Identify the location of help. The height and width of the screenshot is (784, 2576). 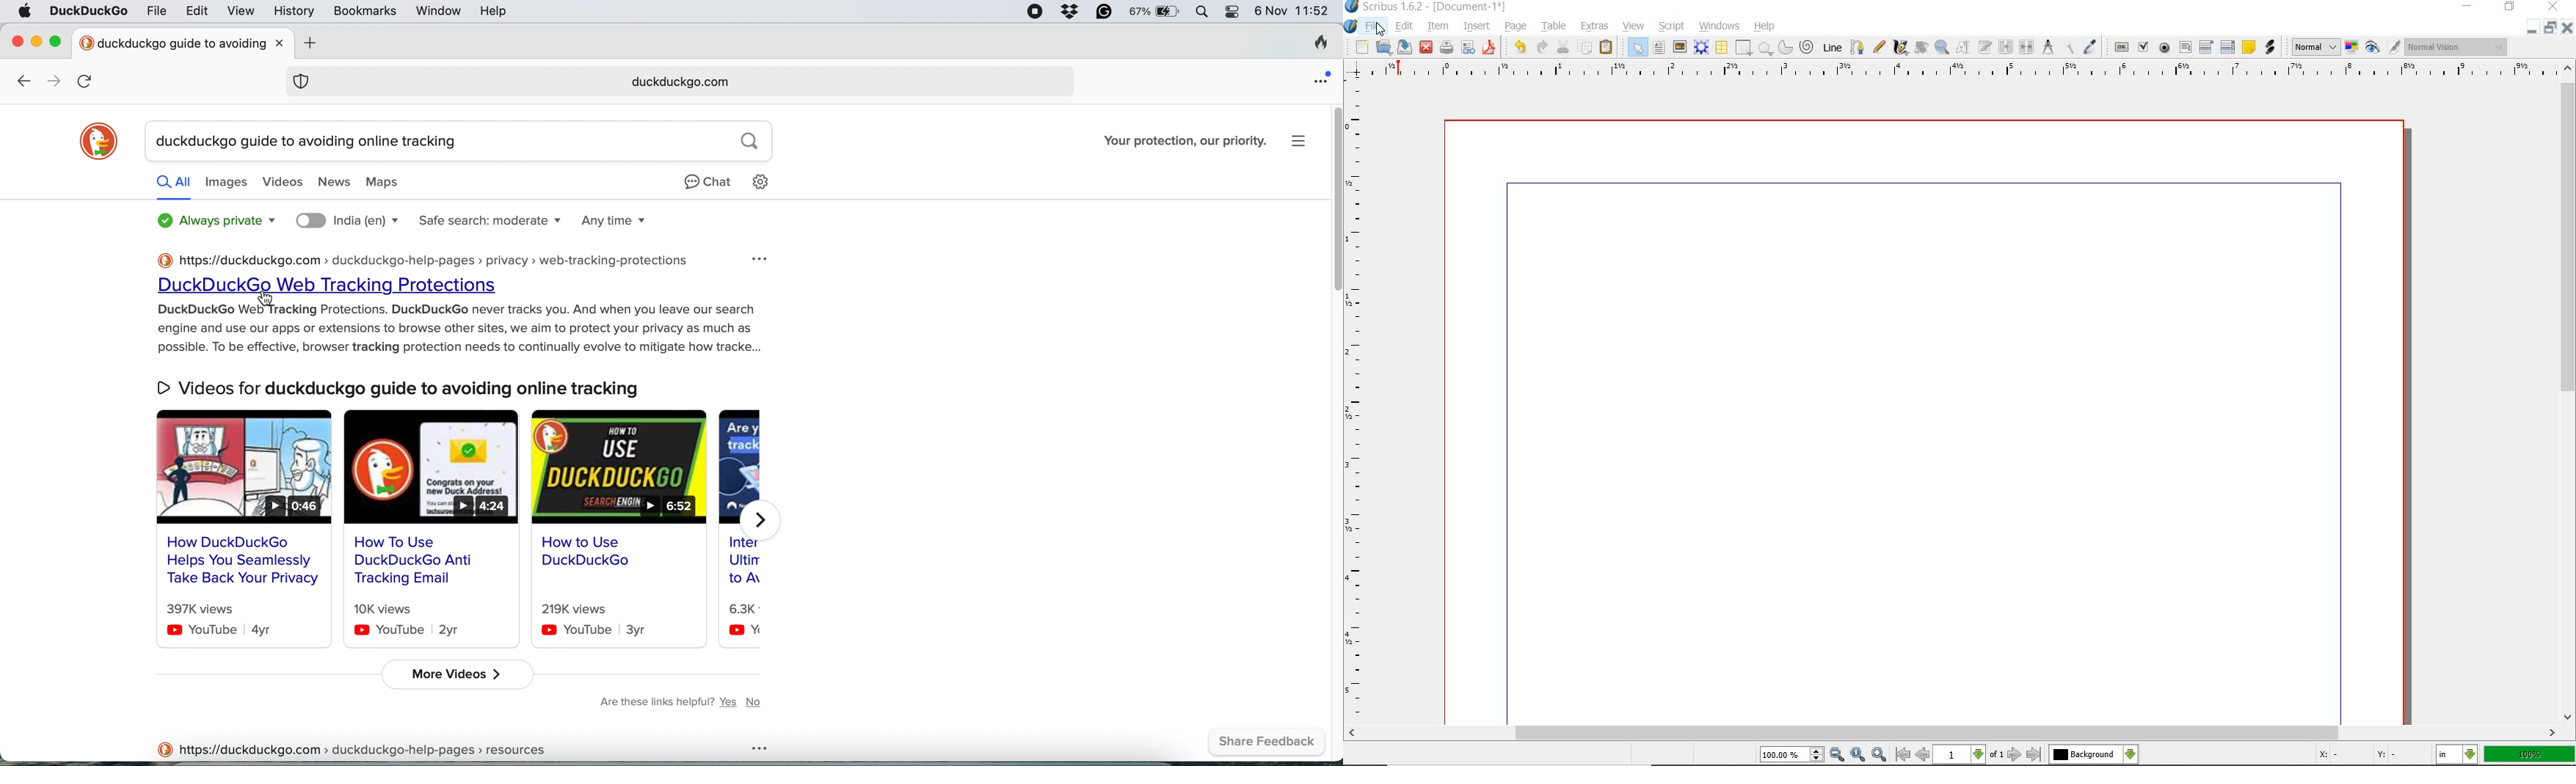
(1766, 26).